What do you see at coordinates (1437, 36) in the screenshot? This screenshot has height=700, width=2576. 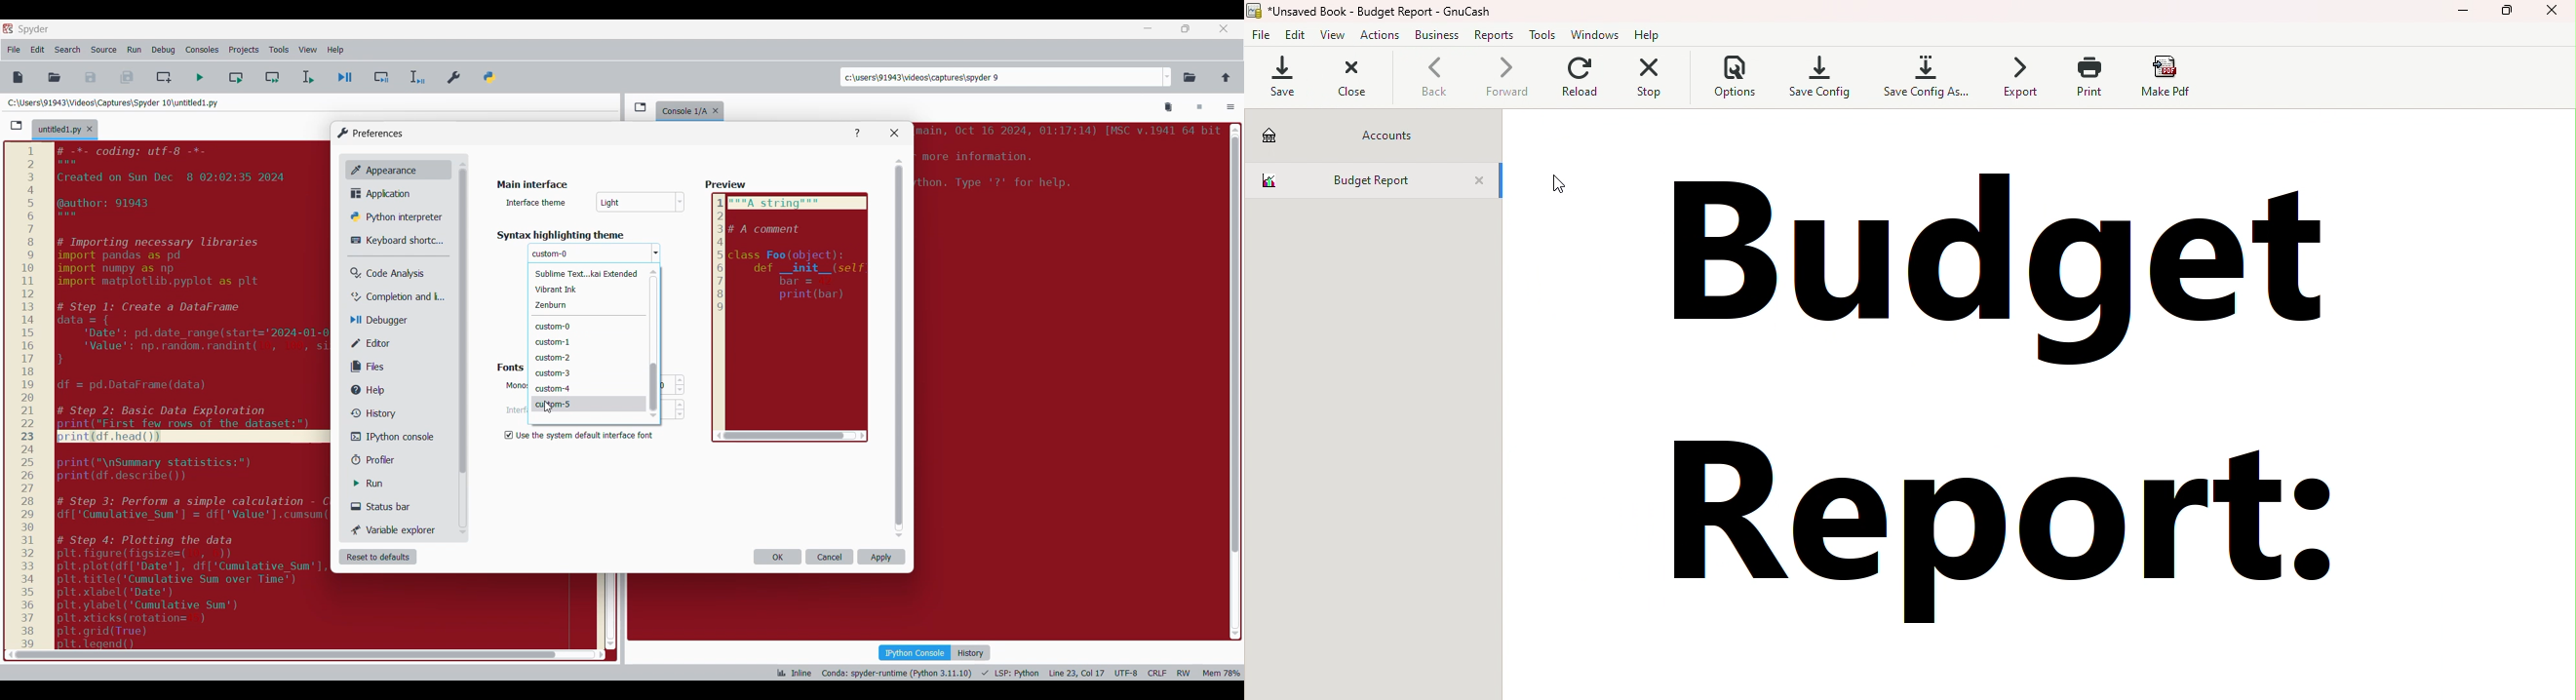 I see `Business` at bounding box center [1437, 36].